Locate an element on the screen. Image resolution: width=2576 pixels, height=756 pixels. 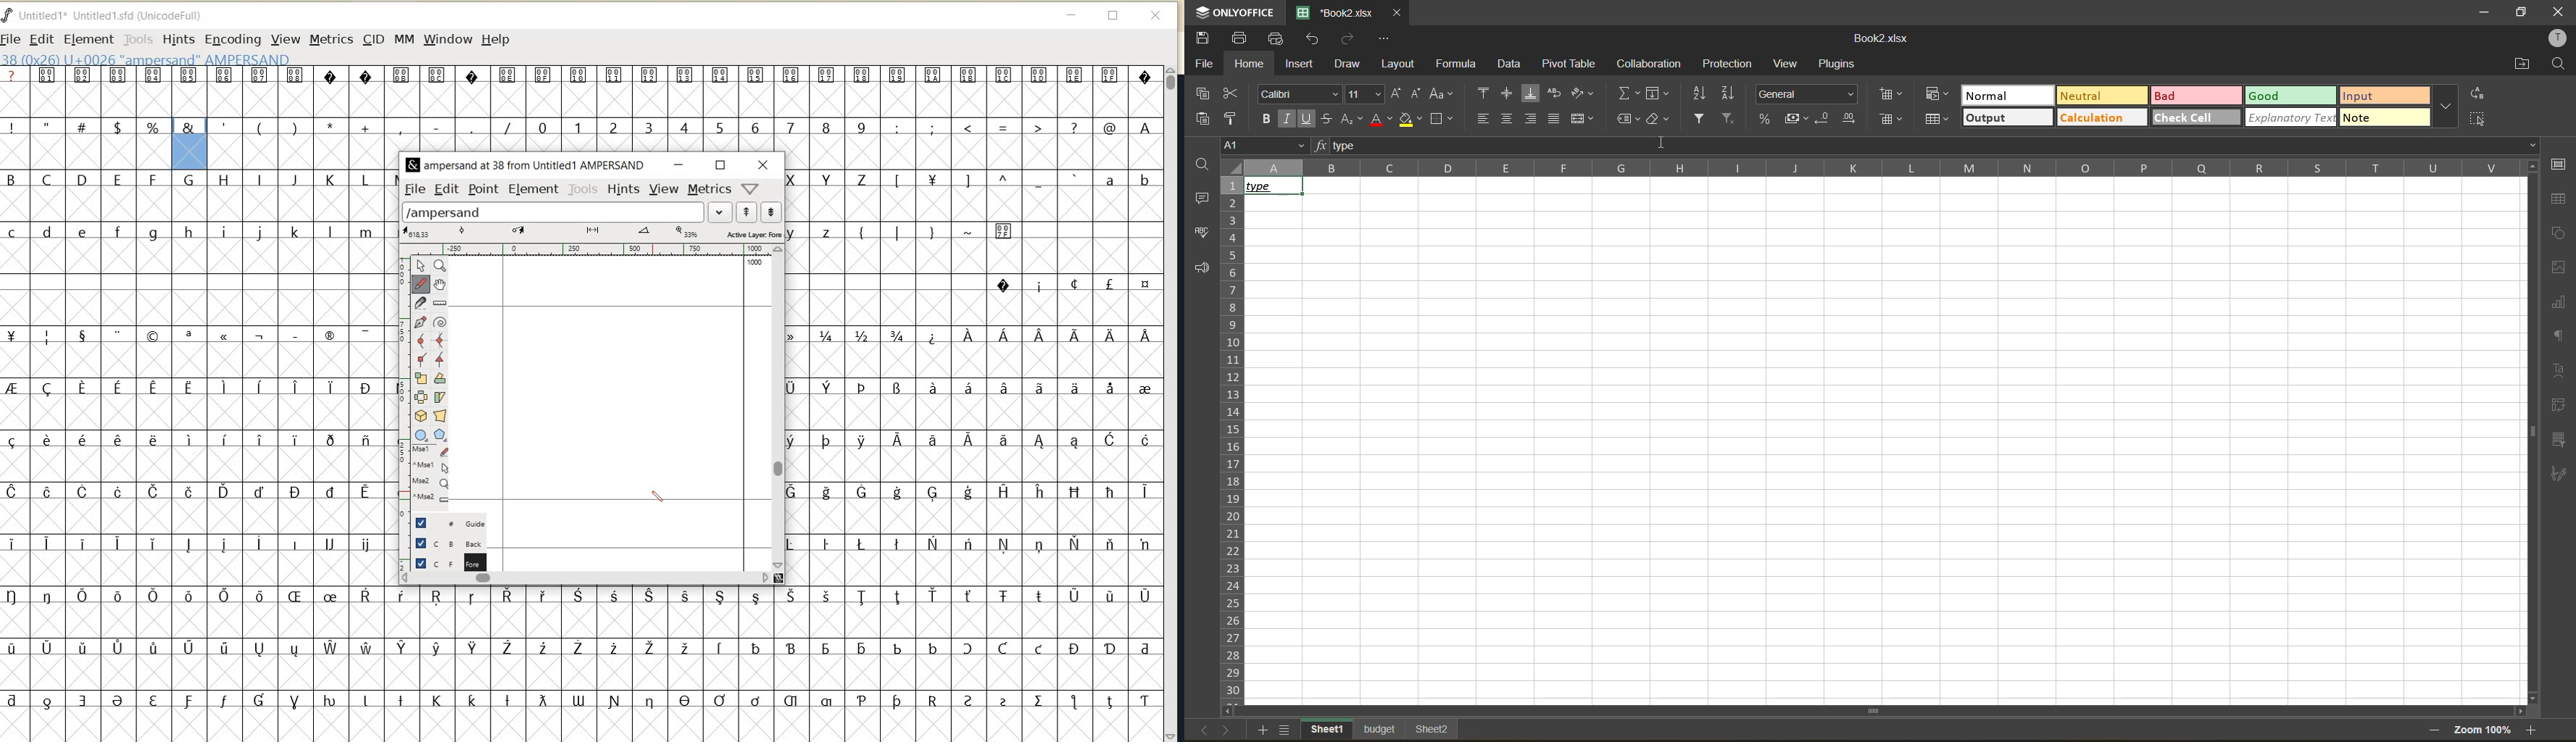
minimize is located at coordinates (1070, 16).